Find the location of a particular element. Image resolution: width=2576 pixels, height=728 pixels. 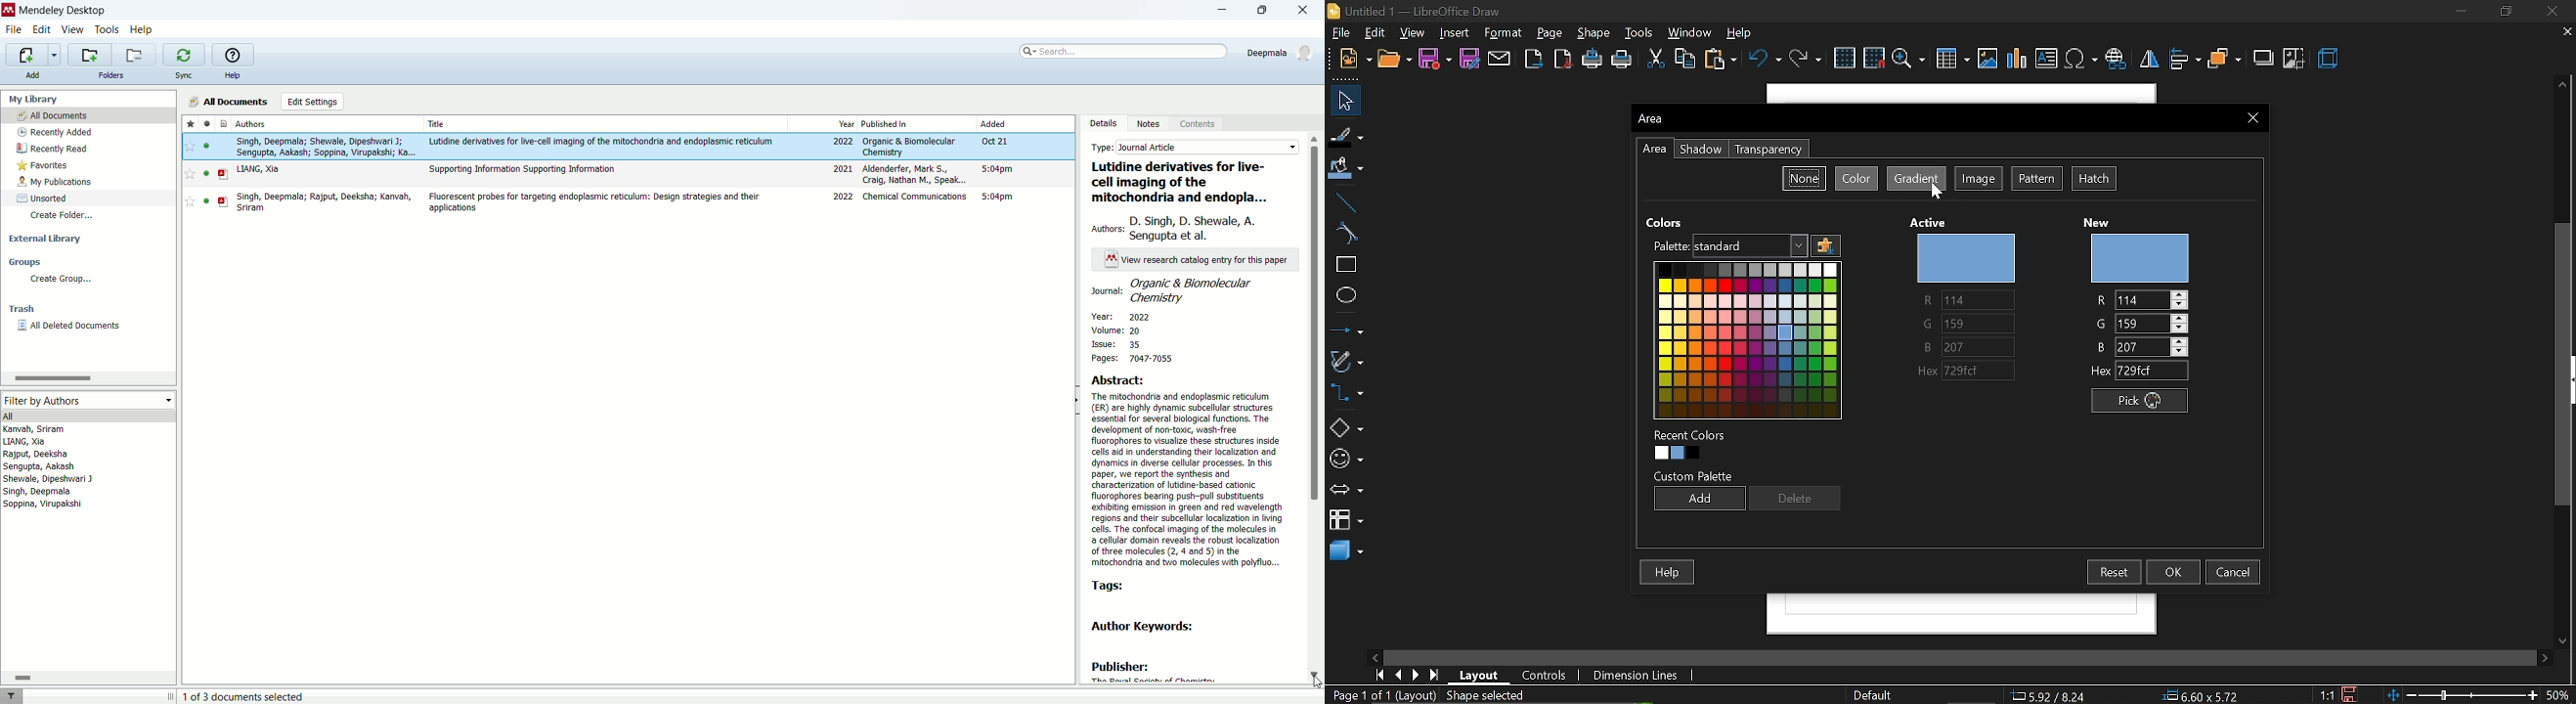

position (6.60x5.72) is located at coordinates (2205, 694).